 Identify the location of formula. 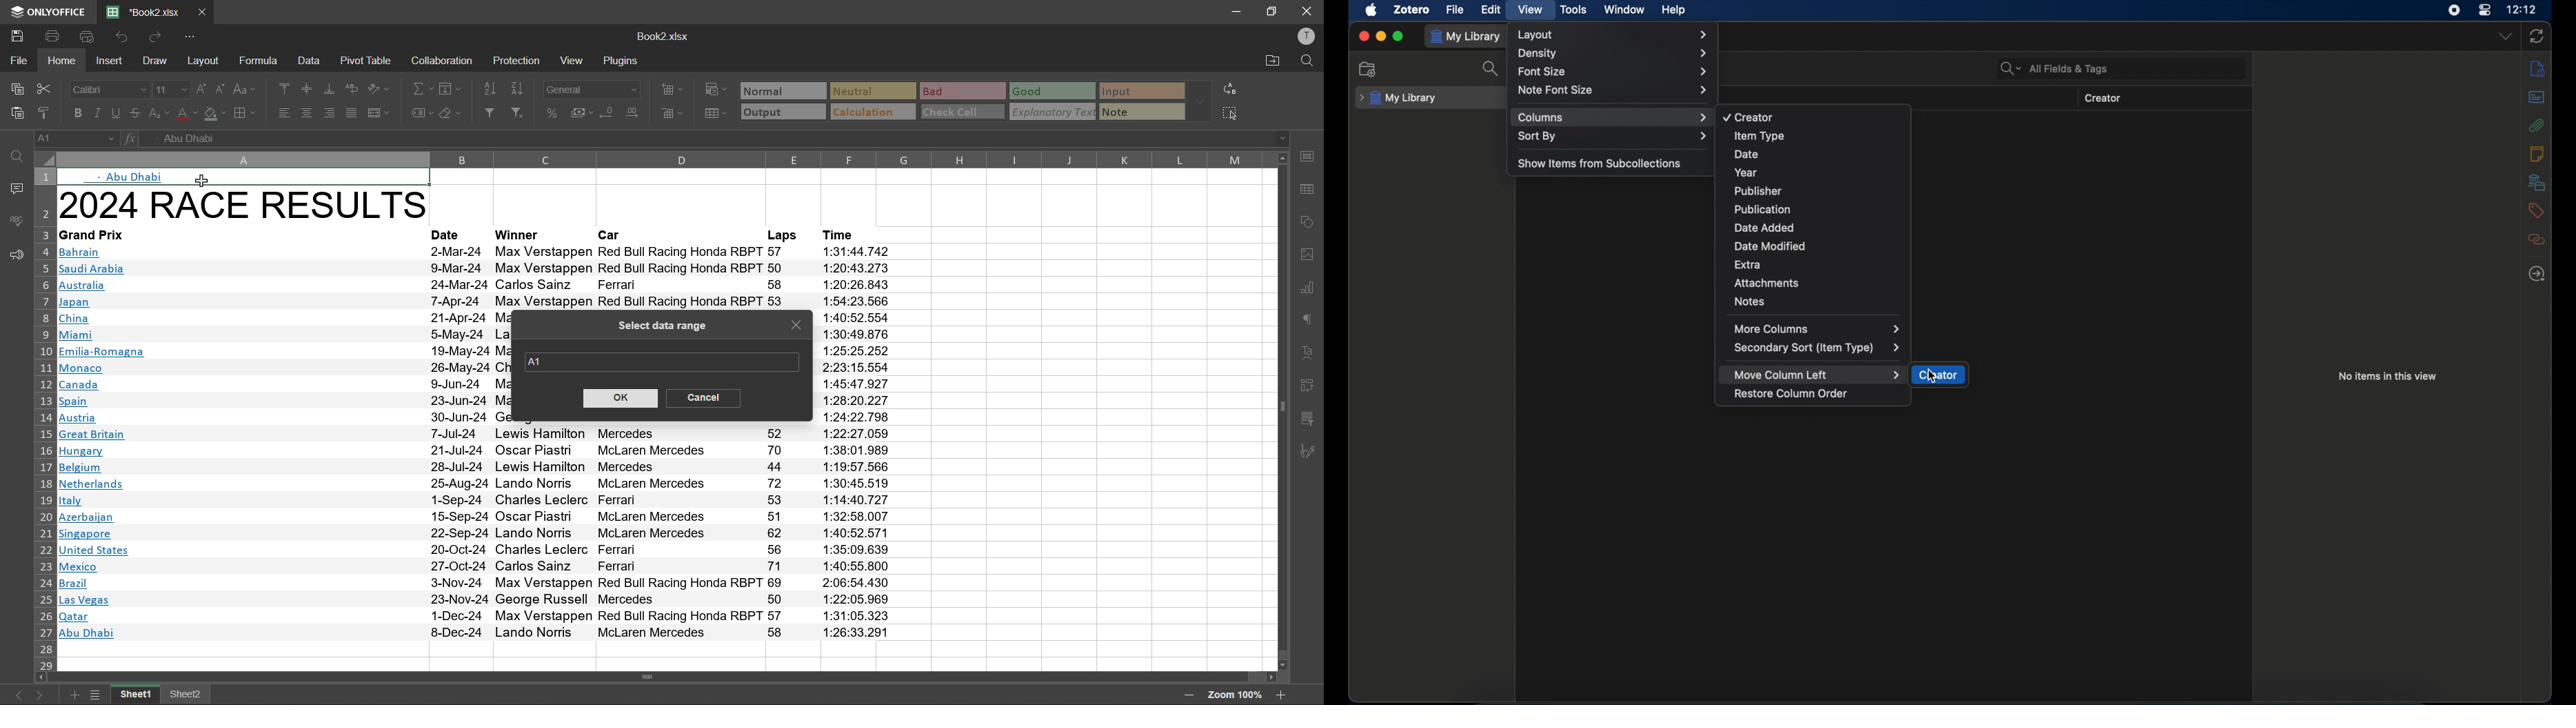
(261, 62).